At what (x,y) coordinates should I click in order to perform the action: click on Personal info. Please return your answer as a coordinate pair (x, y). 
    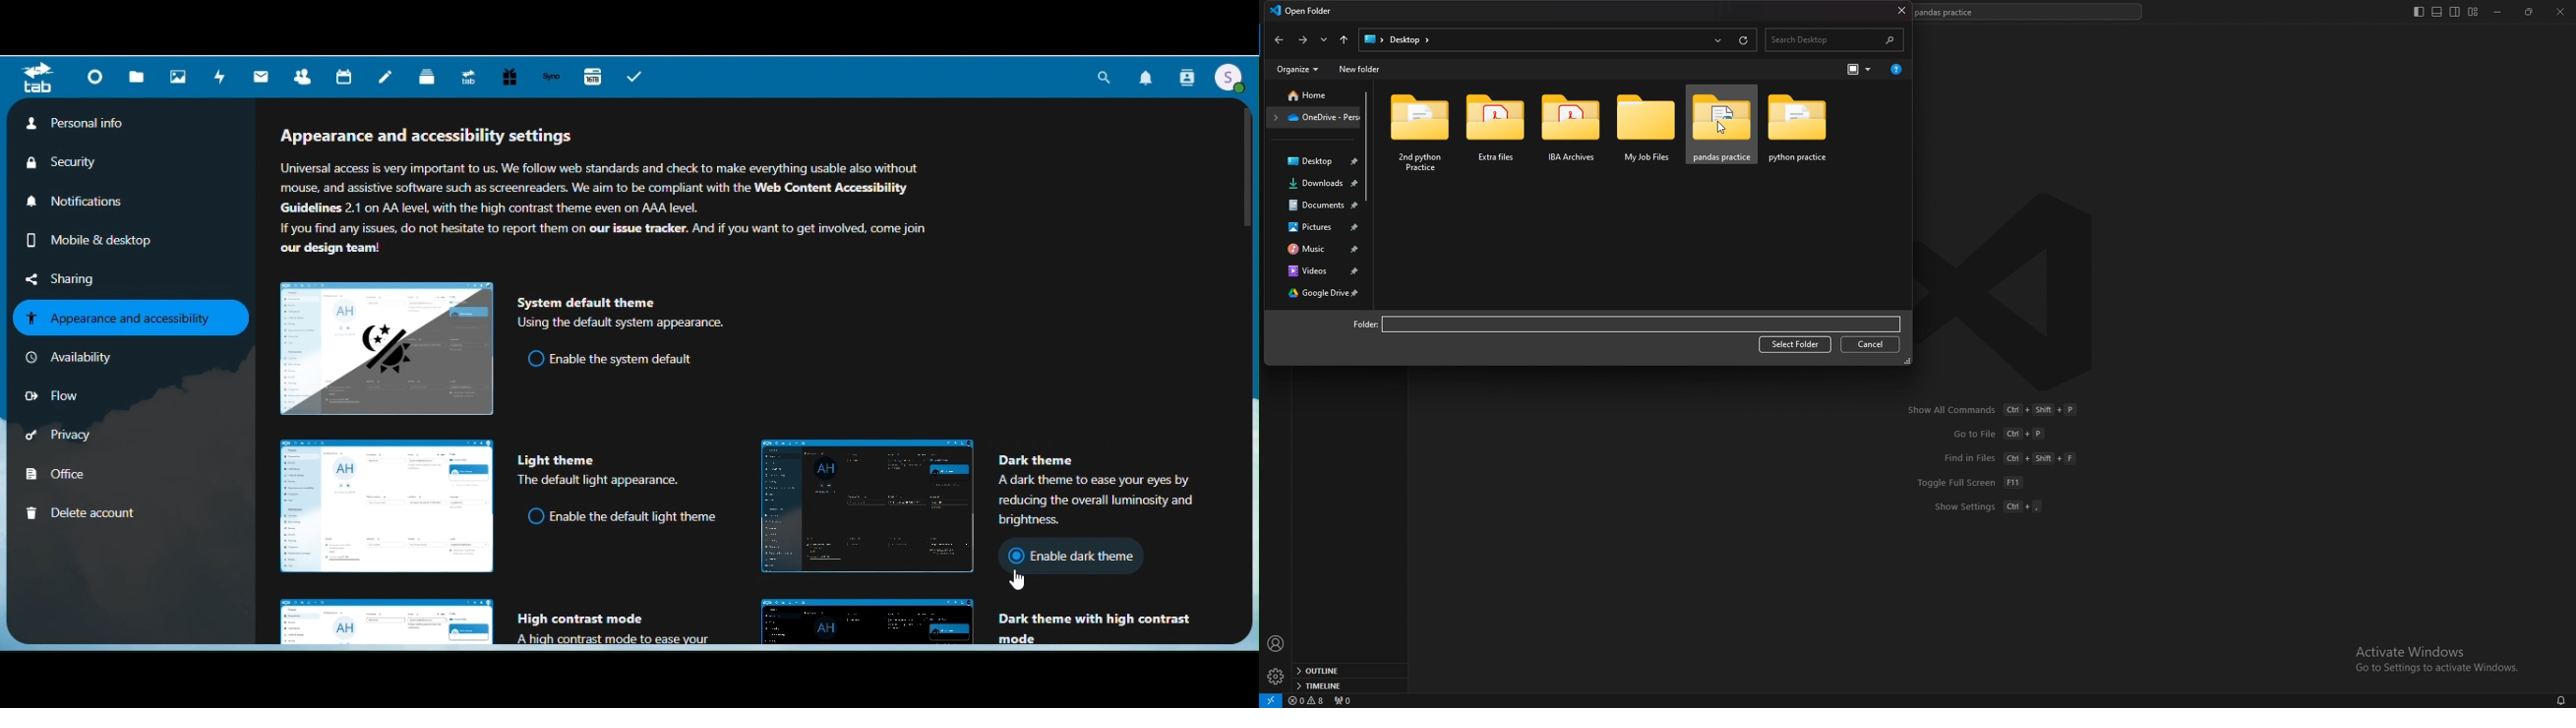
    Looking at the image, I should click on (77, 124).